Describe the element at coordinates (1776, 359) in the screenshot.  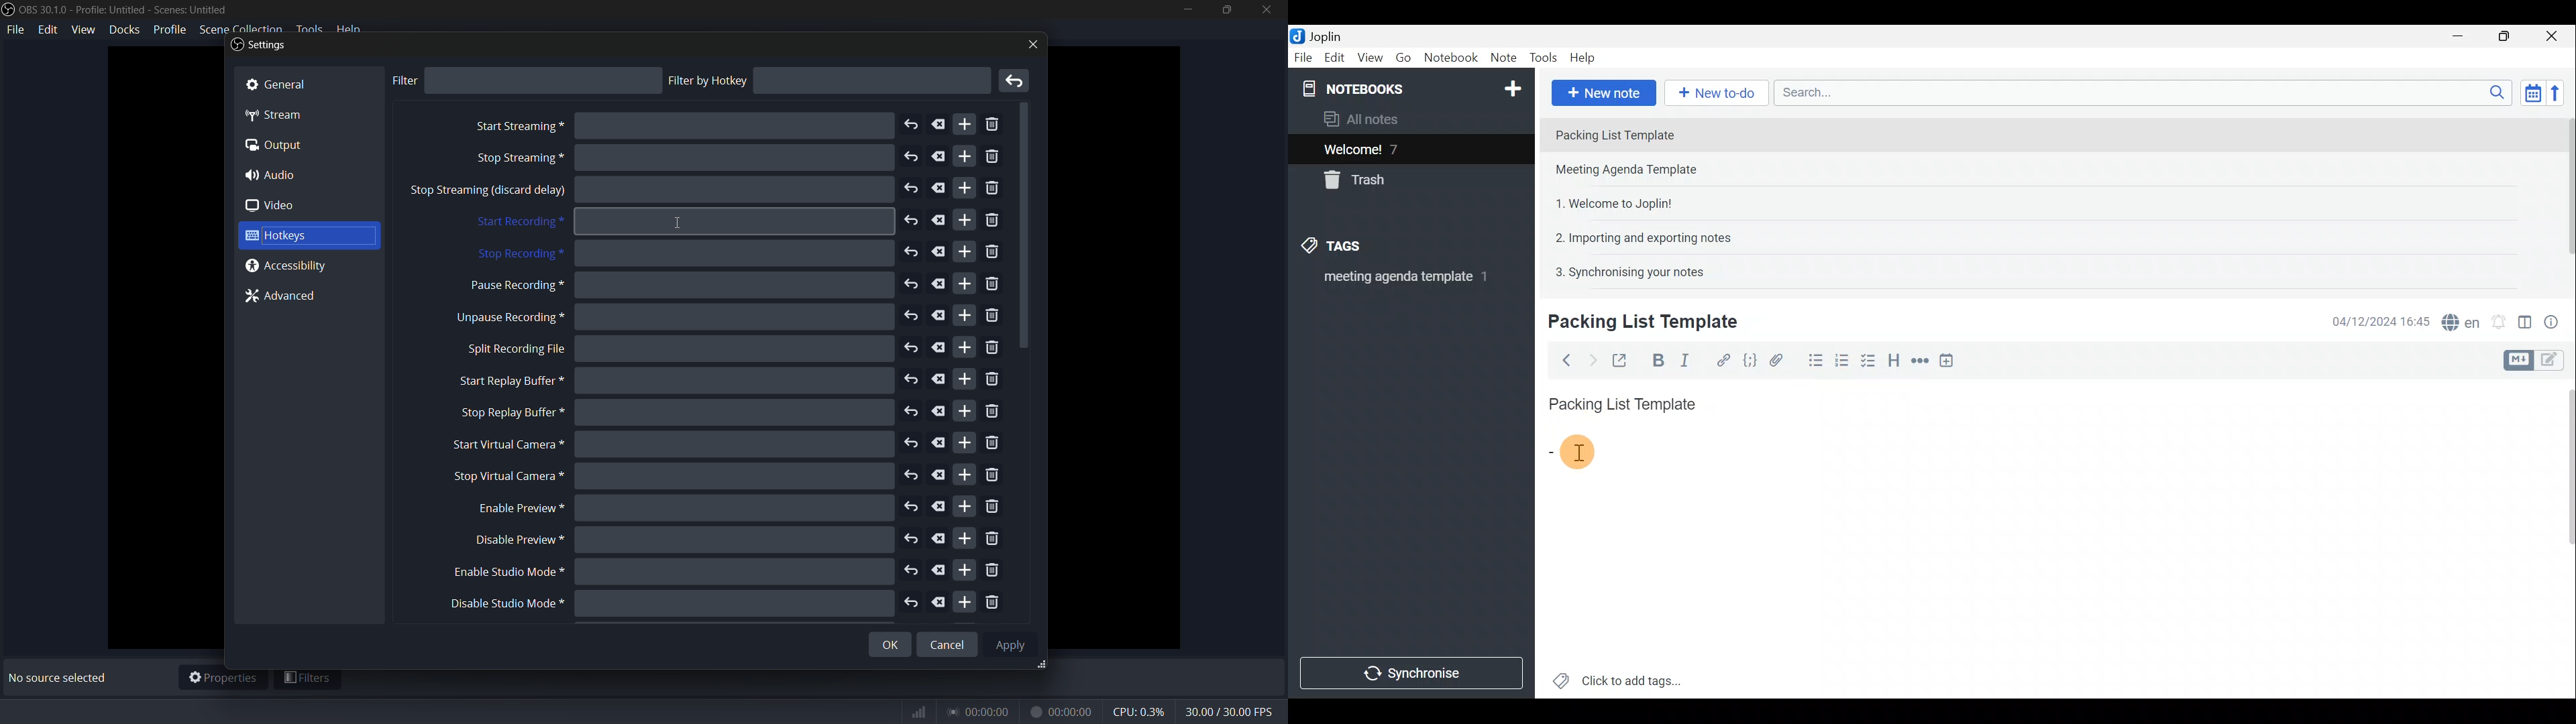
I see `Attach file` at that location.